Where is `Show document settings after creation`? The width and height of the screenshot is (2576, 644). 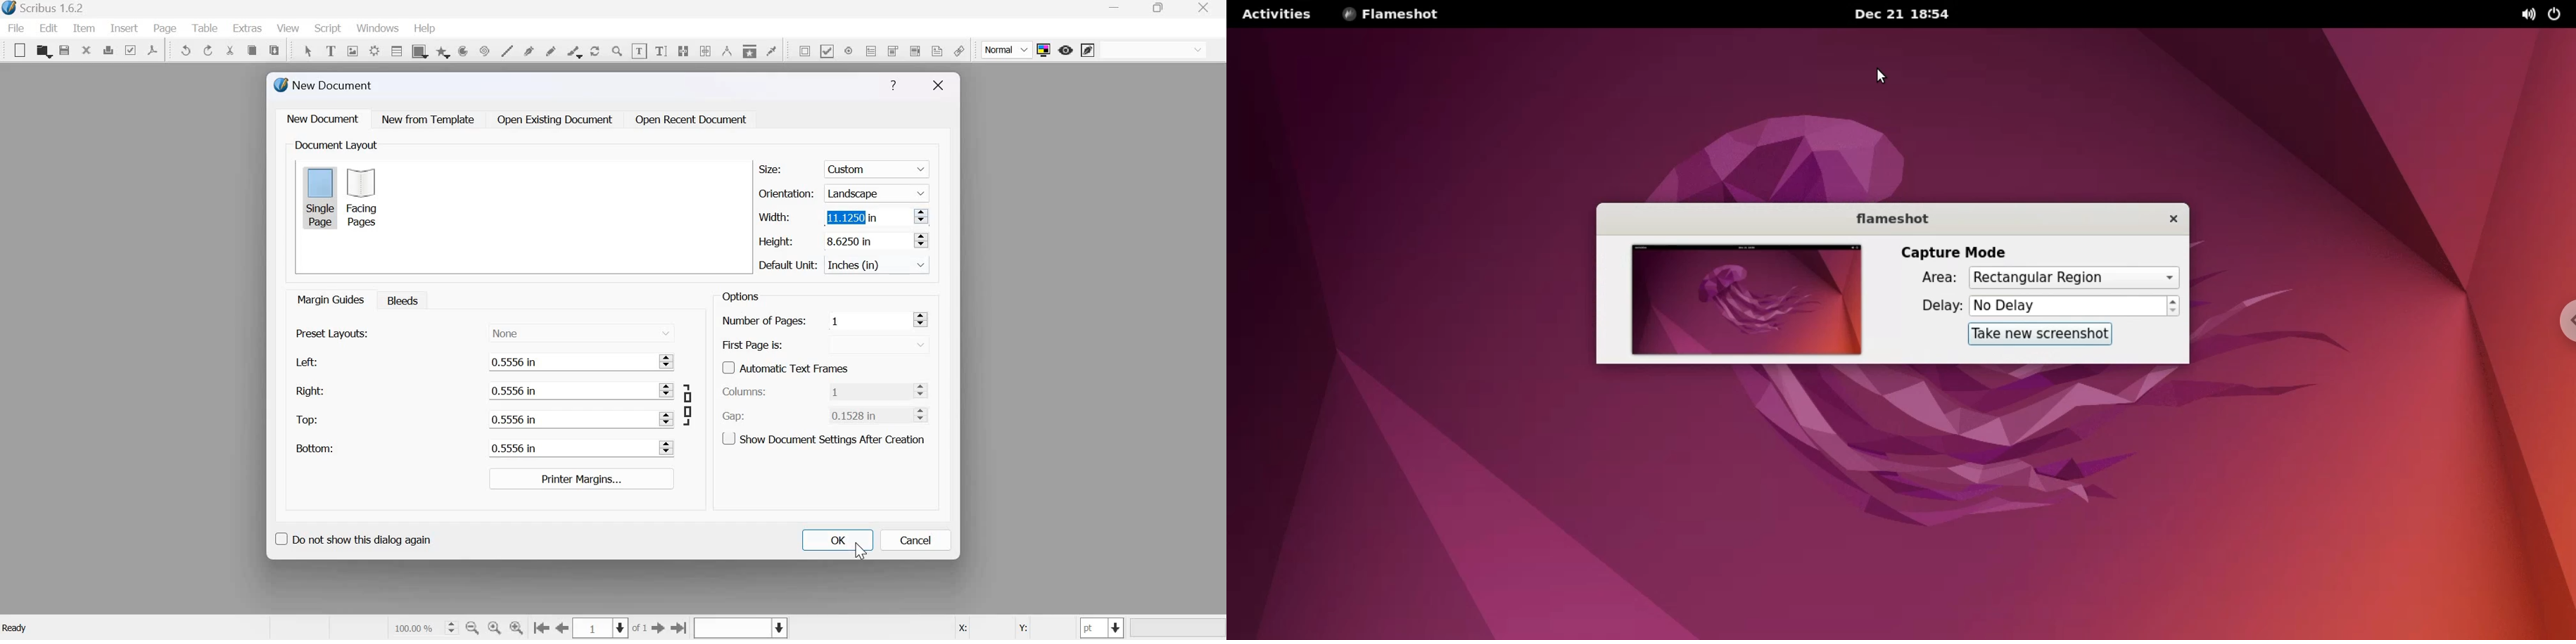
Show document settings after creation is located at coordinates (824, 438).